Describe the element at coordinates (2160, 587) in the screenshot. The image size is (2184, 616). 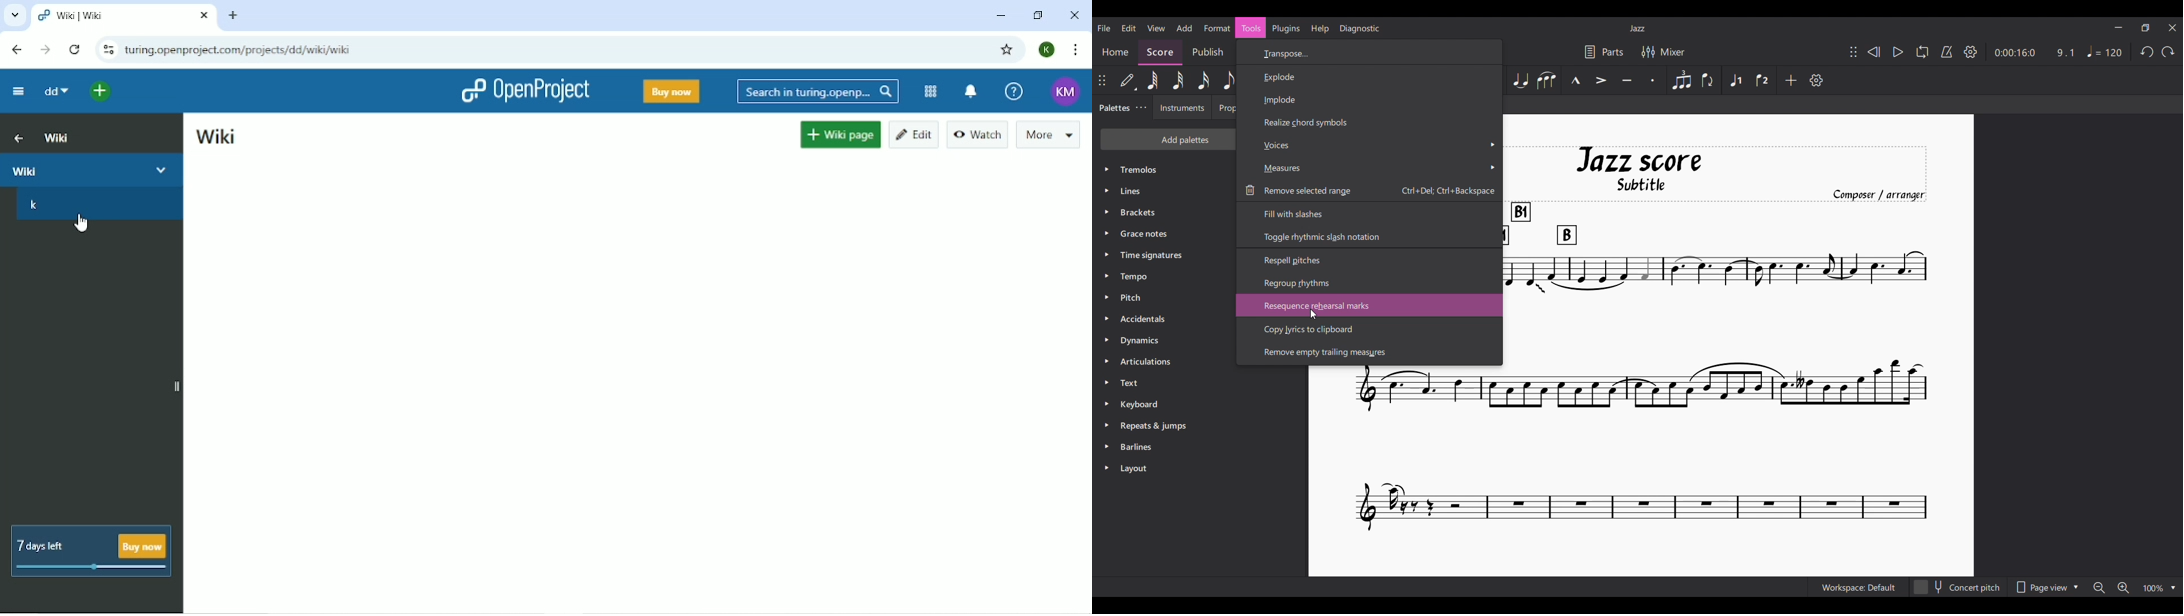
I see `Zoom options` at that location.